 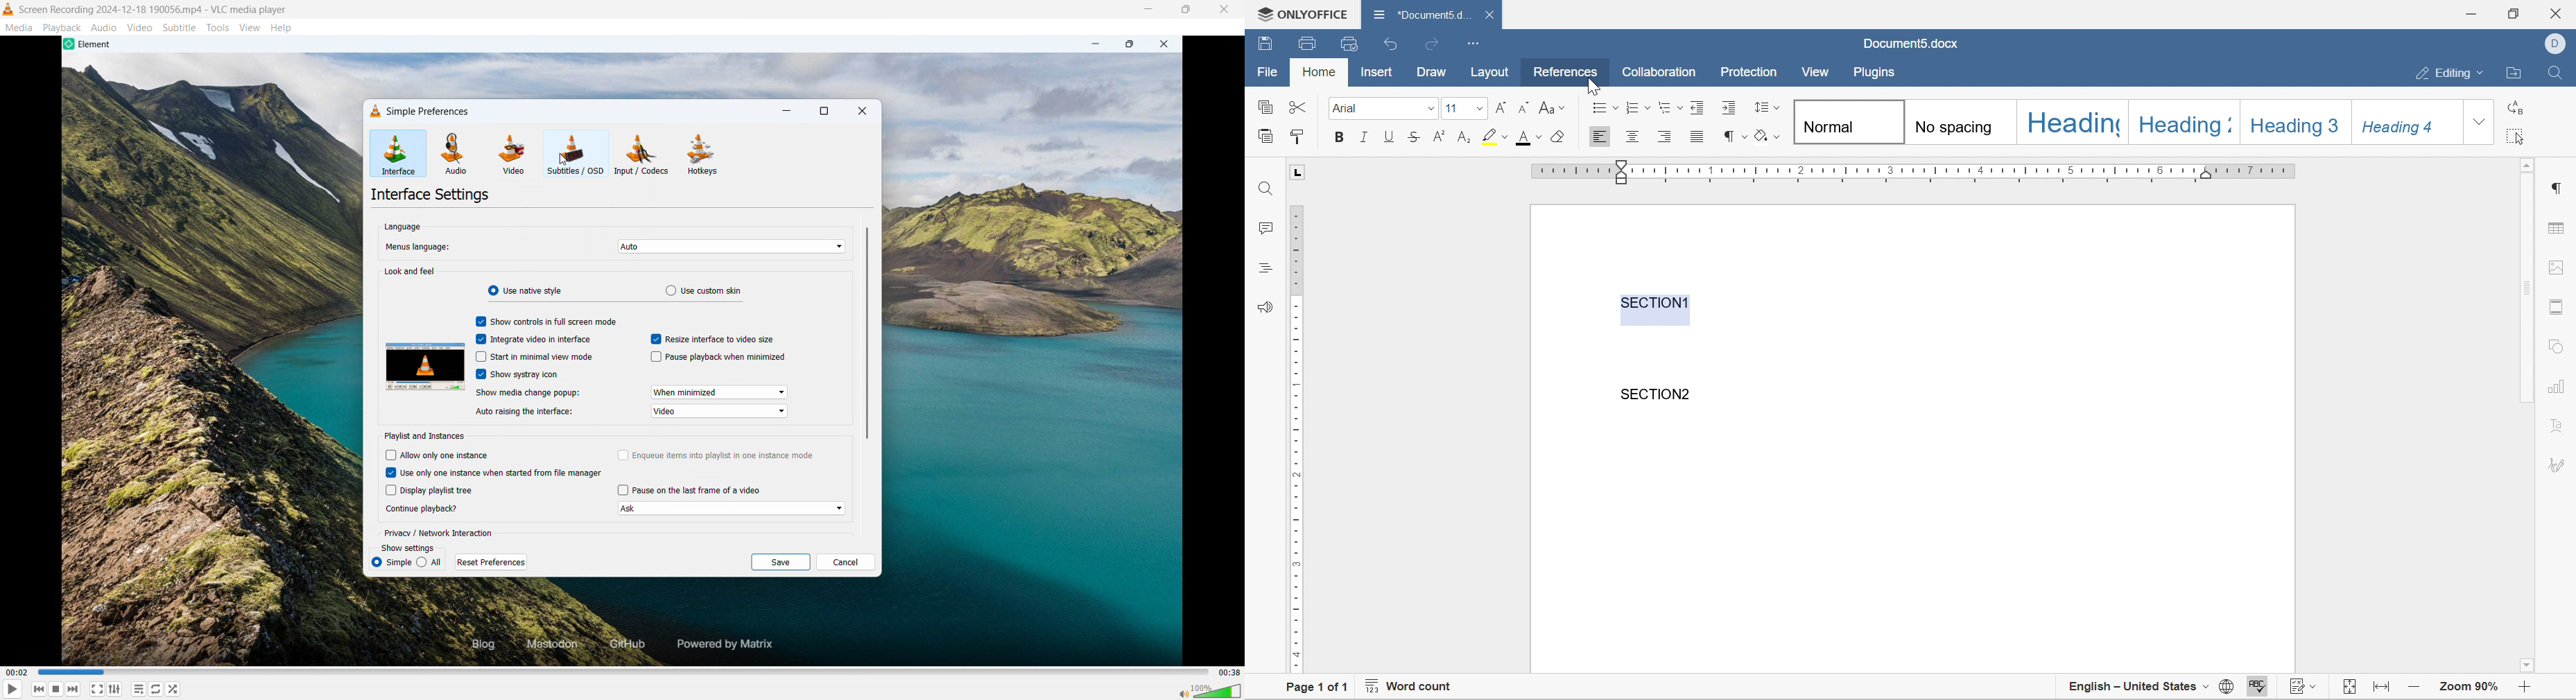 What do you see at coordinates (652, 356) in the screenshot?
I see `checkbox` at bounding box center [652, 356].